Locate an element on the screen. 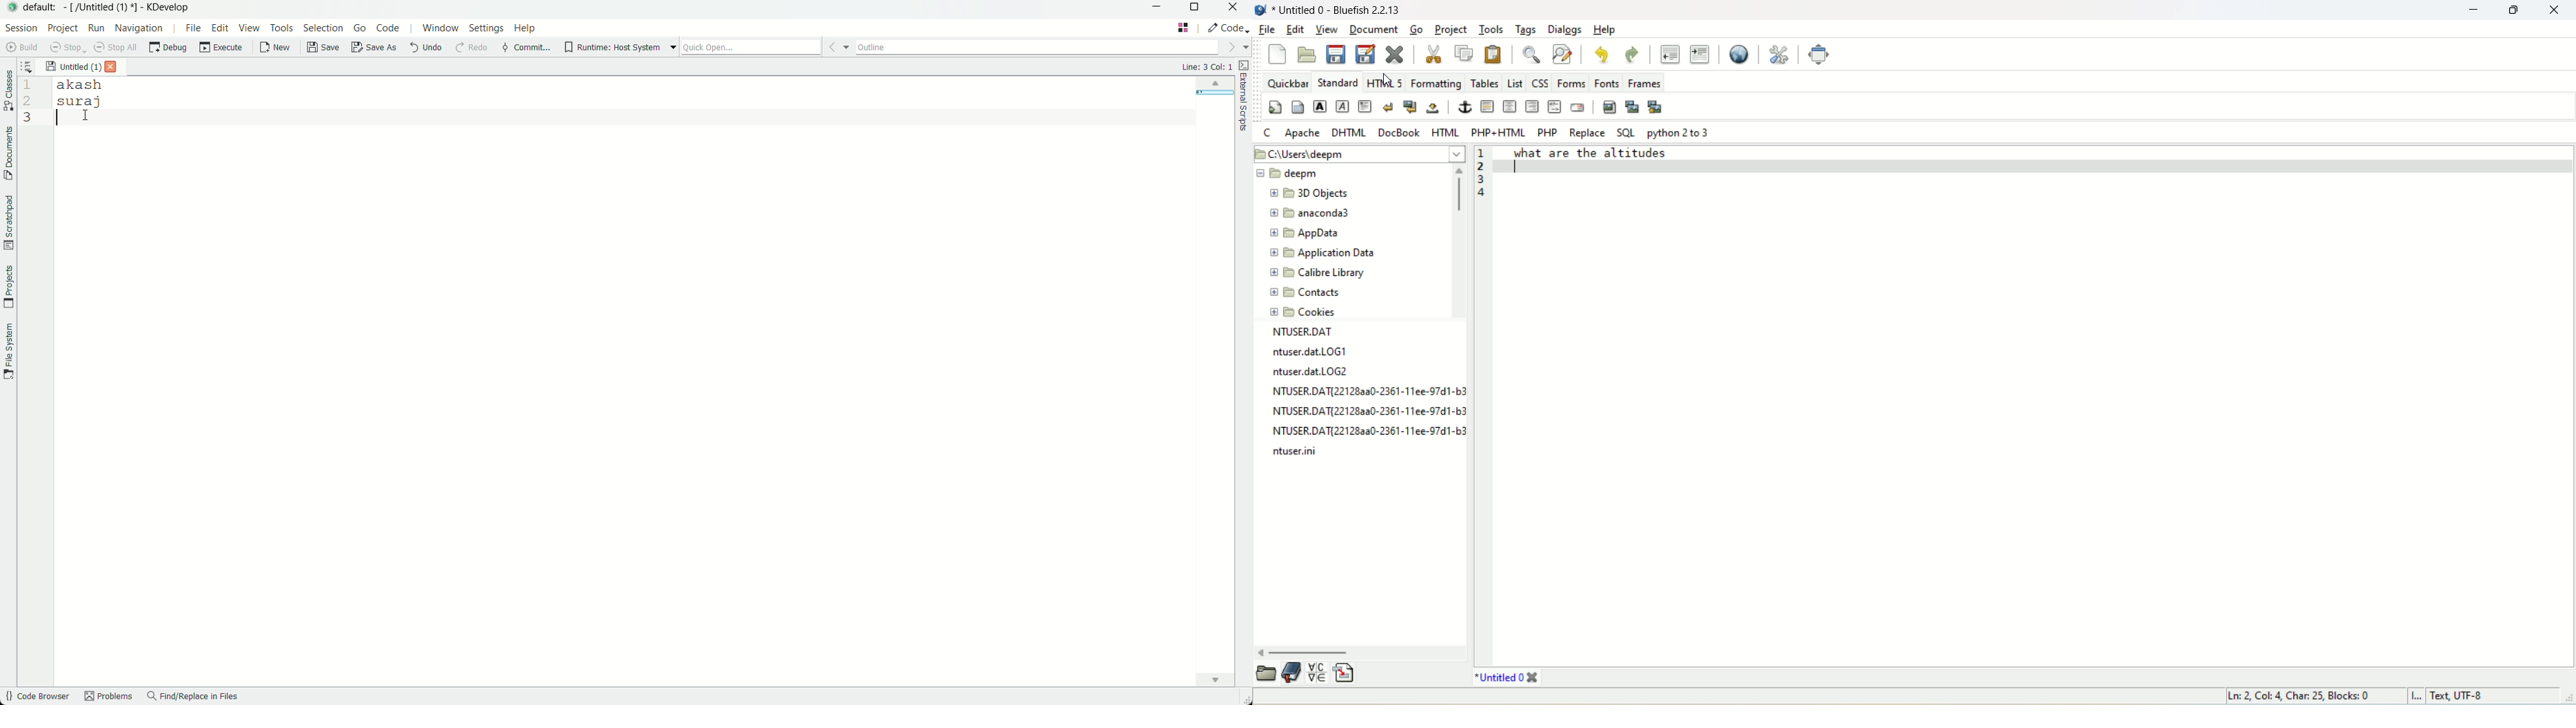 This screenshot has height=728, width=2576. edit menu  is located at coordinates (220, 29).